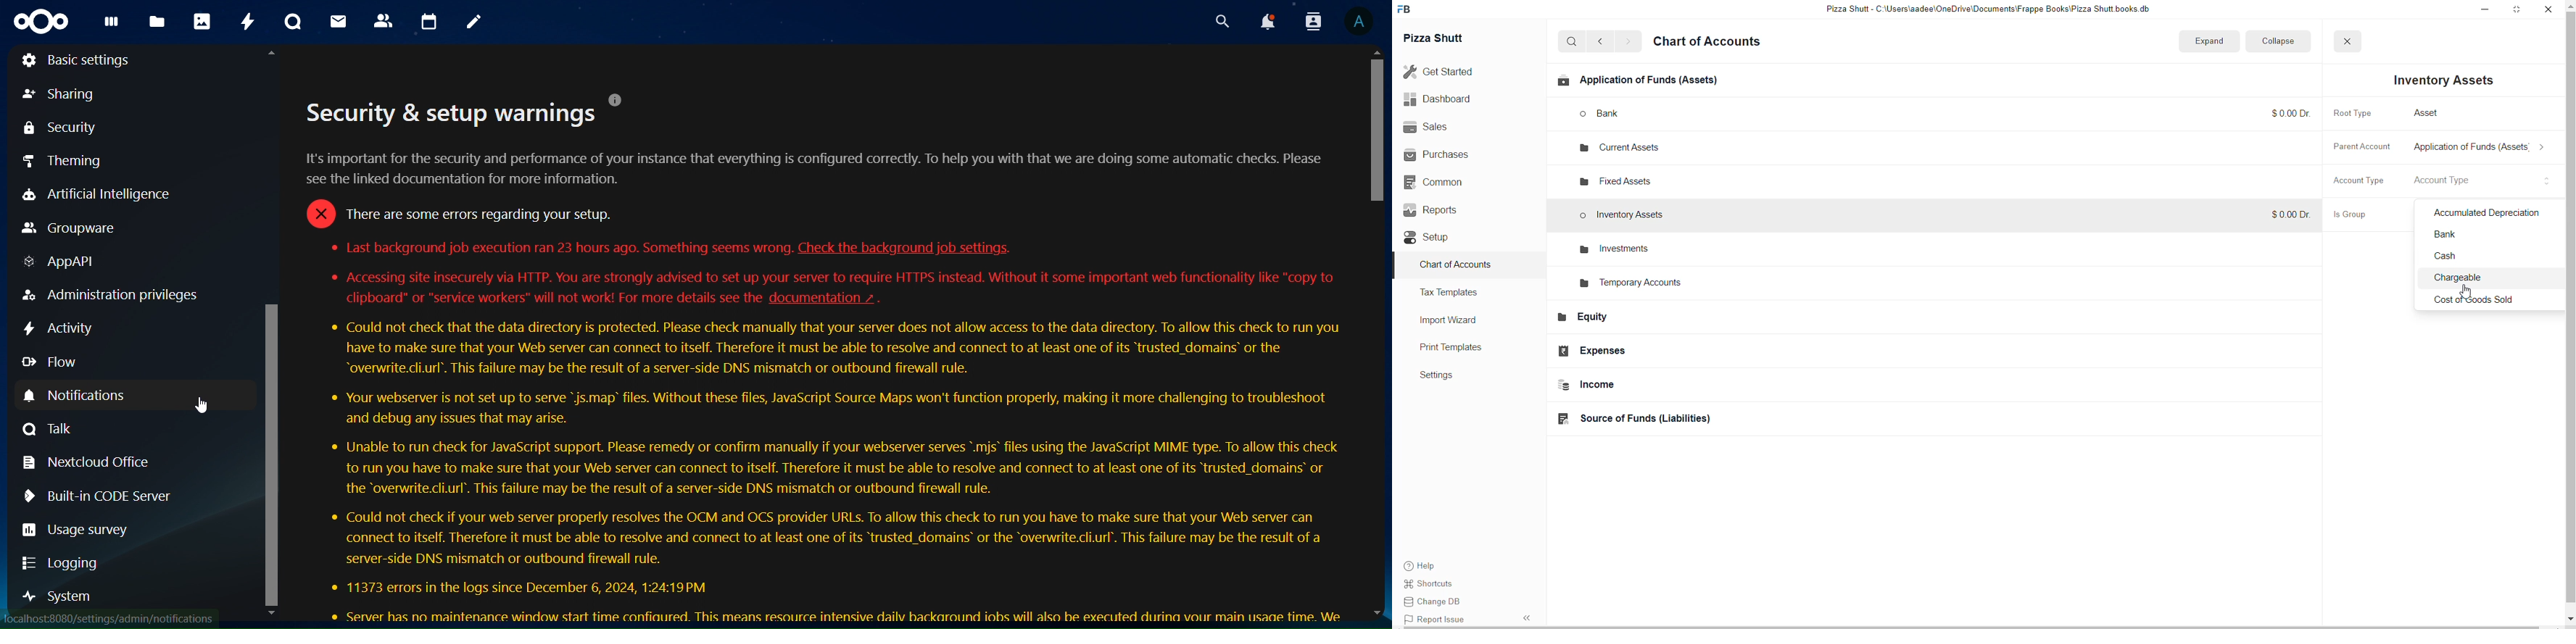  What do you see at coordinates (2290, 216) in the screenshot?
I see `$0.00 Dr.` at bounding box center [2290, 216].